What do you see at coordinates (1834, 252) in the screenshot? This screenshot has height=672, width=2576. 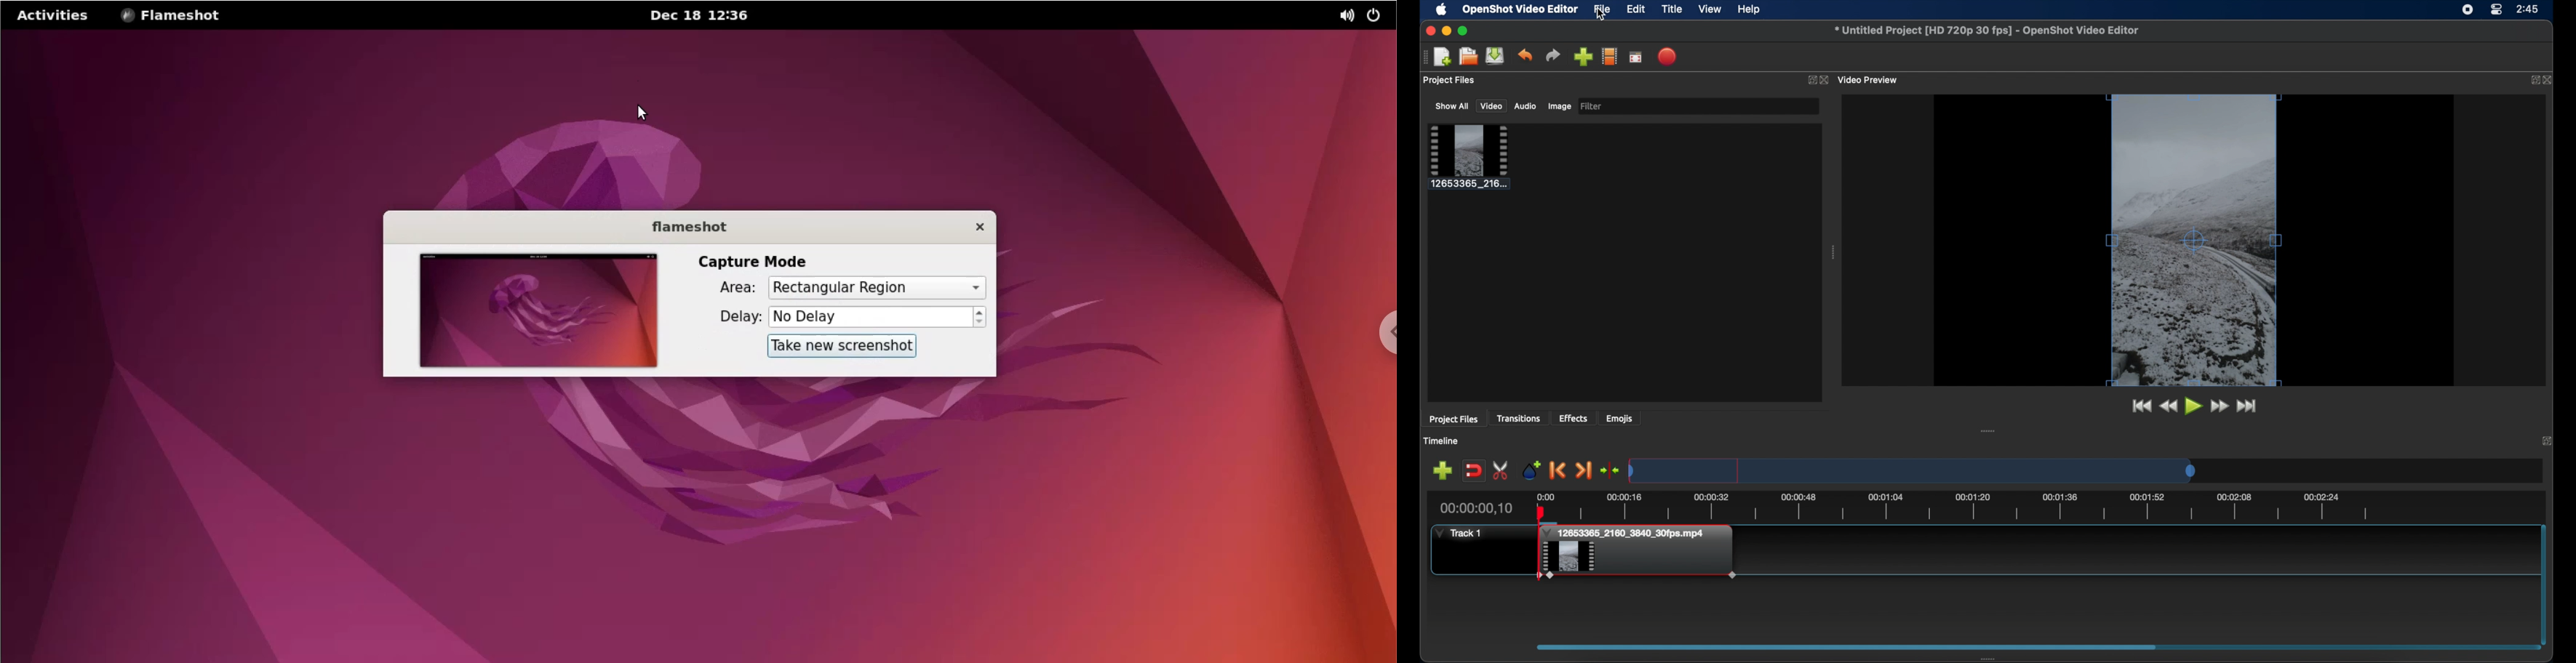 I see `drag handle` at bounding box center [1834, 252].